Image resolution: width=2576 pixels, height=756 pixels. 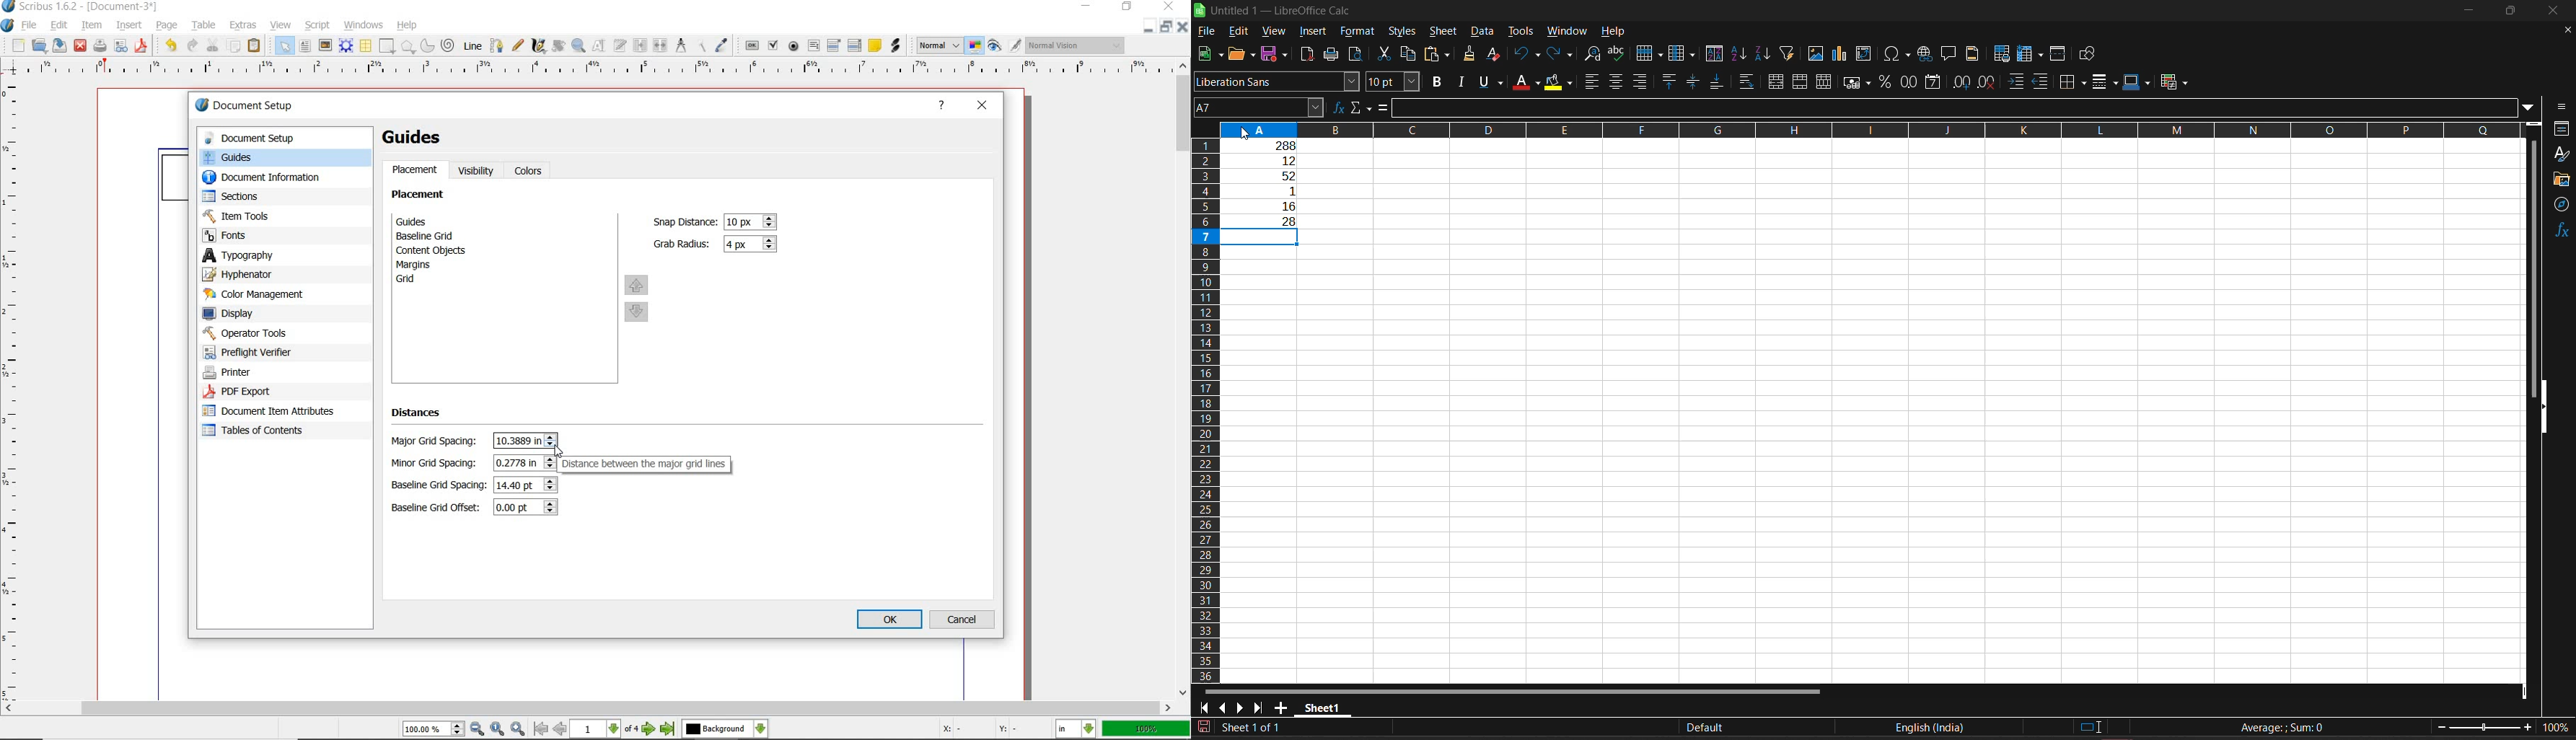 I want to click on scroll  to previous sheet, so click(x=1221, y=706).